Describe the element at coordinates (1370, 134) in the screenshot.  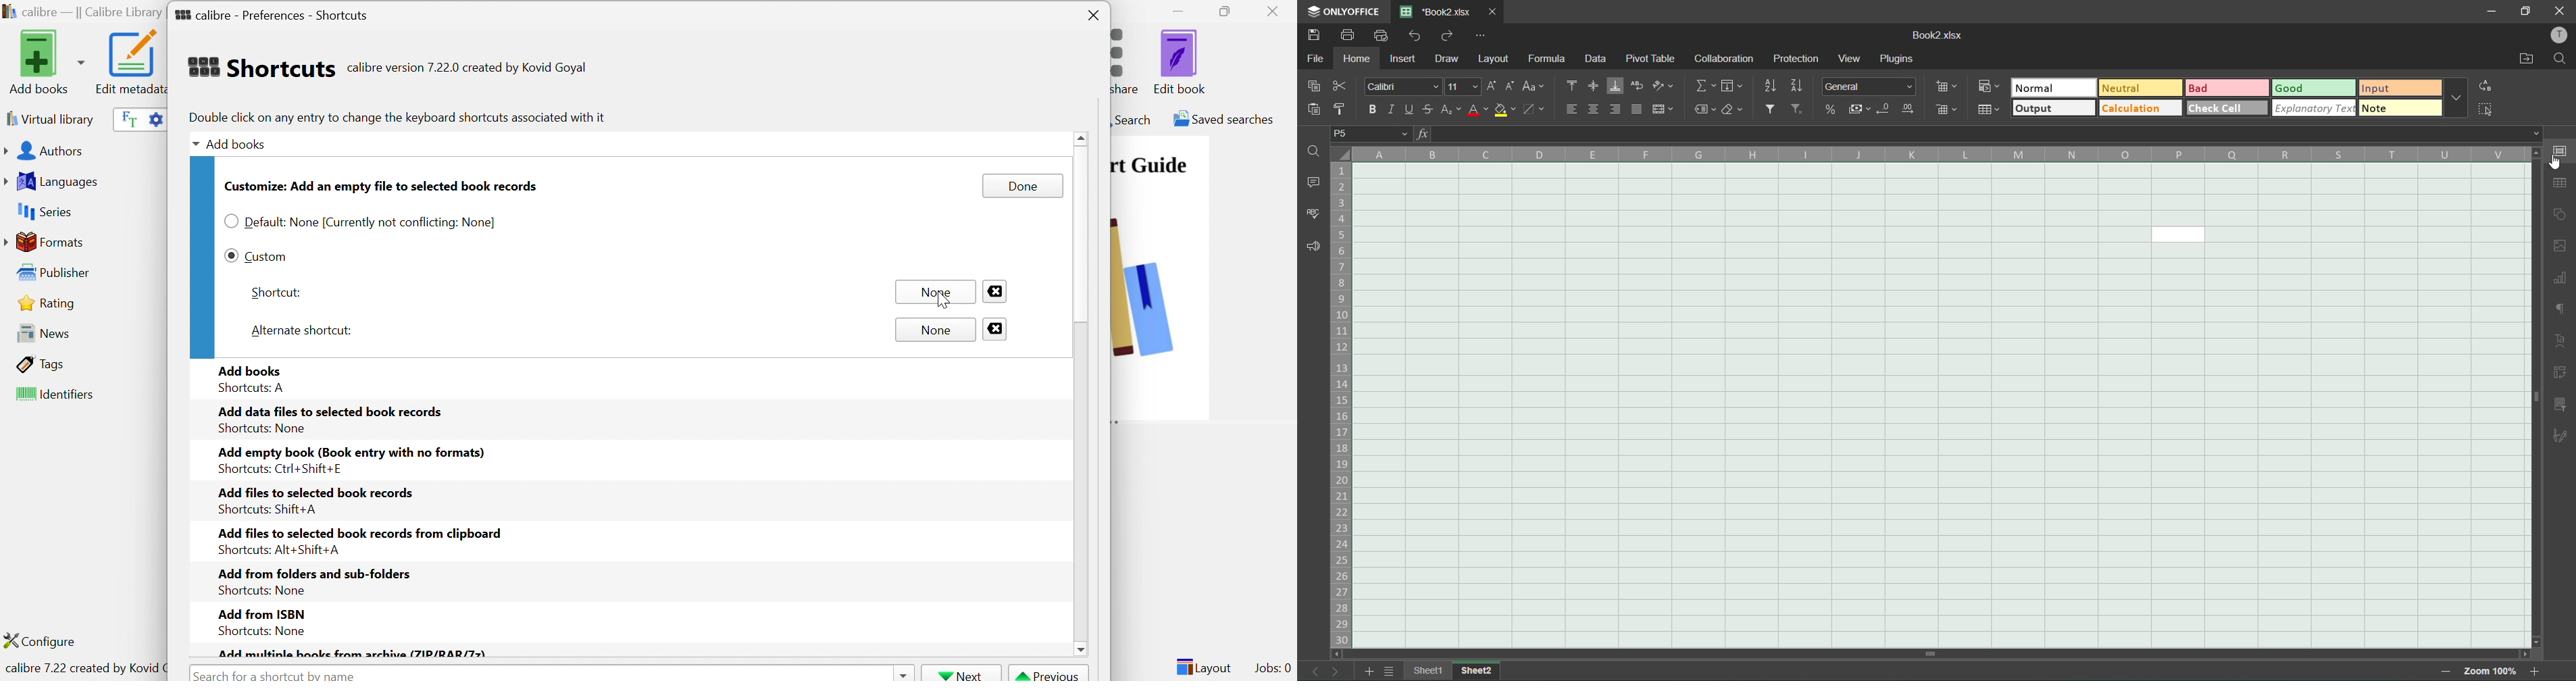
I see `P5` at that location.